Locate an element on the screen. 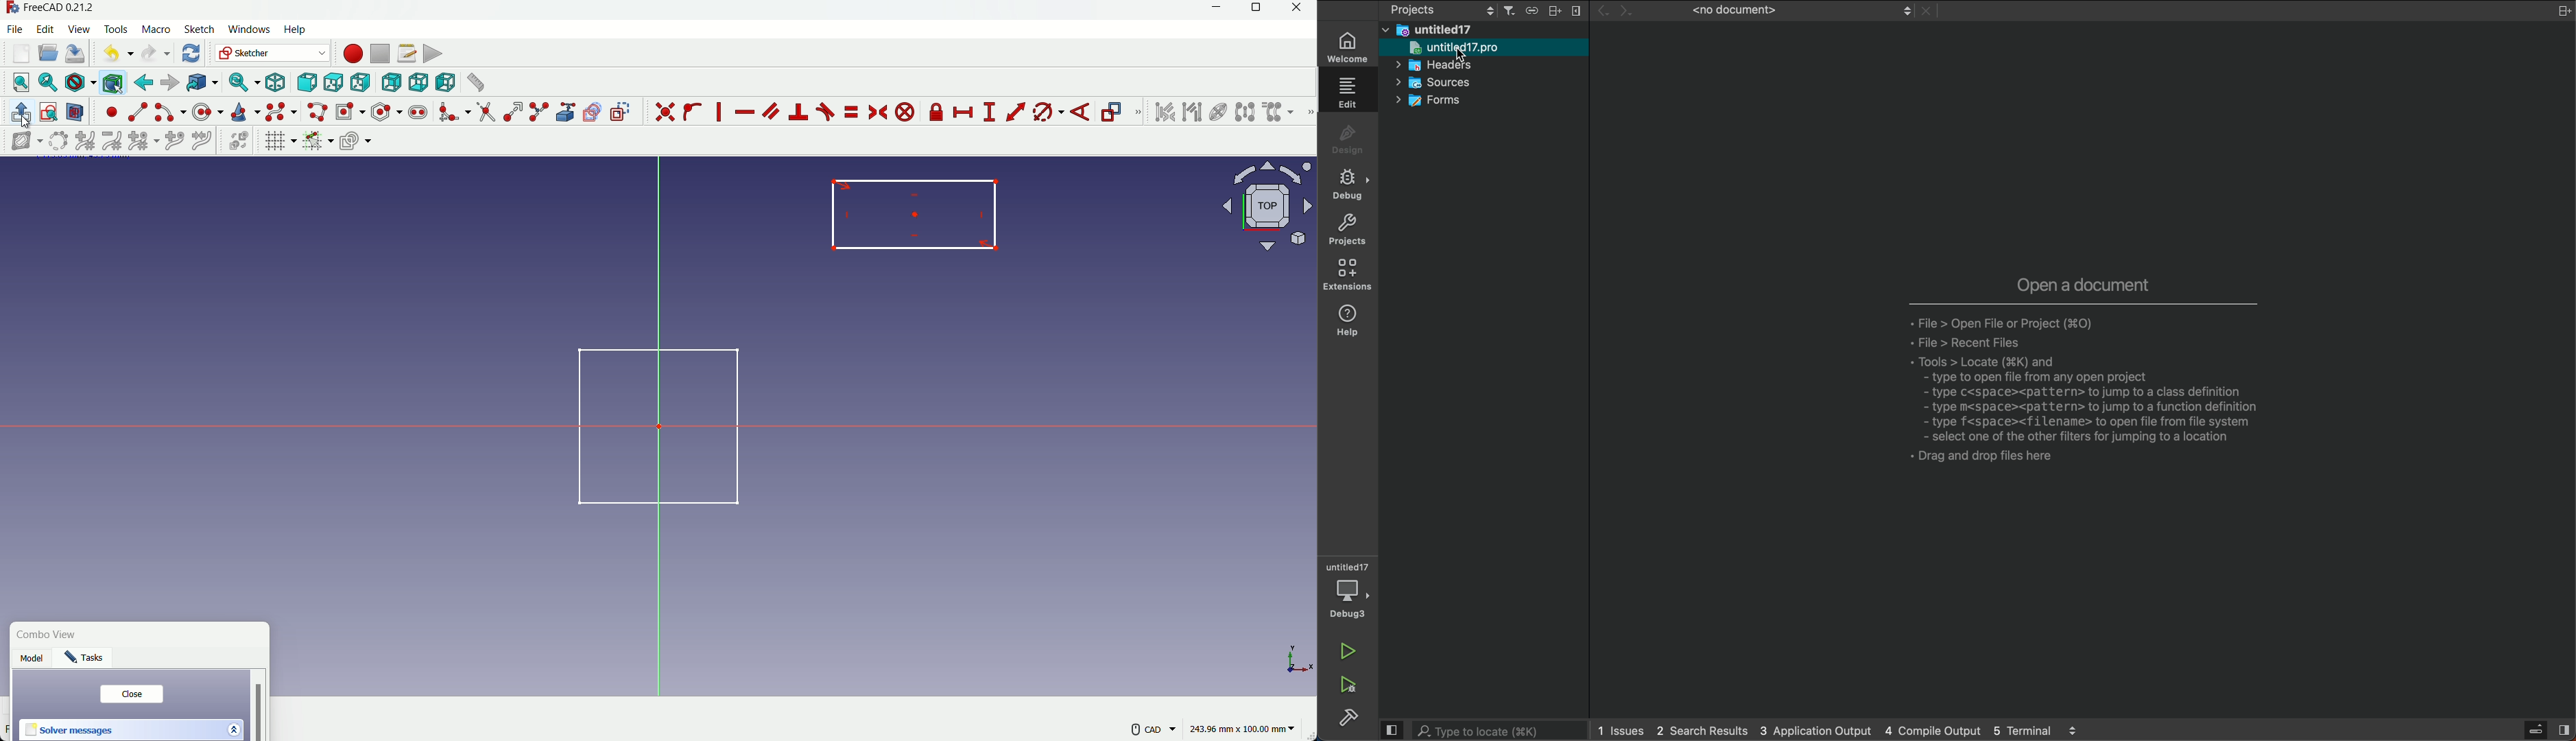  modify knot multiplicity is located at coordinates (143, 140).